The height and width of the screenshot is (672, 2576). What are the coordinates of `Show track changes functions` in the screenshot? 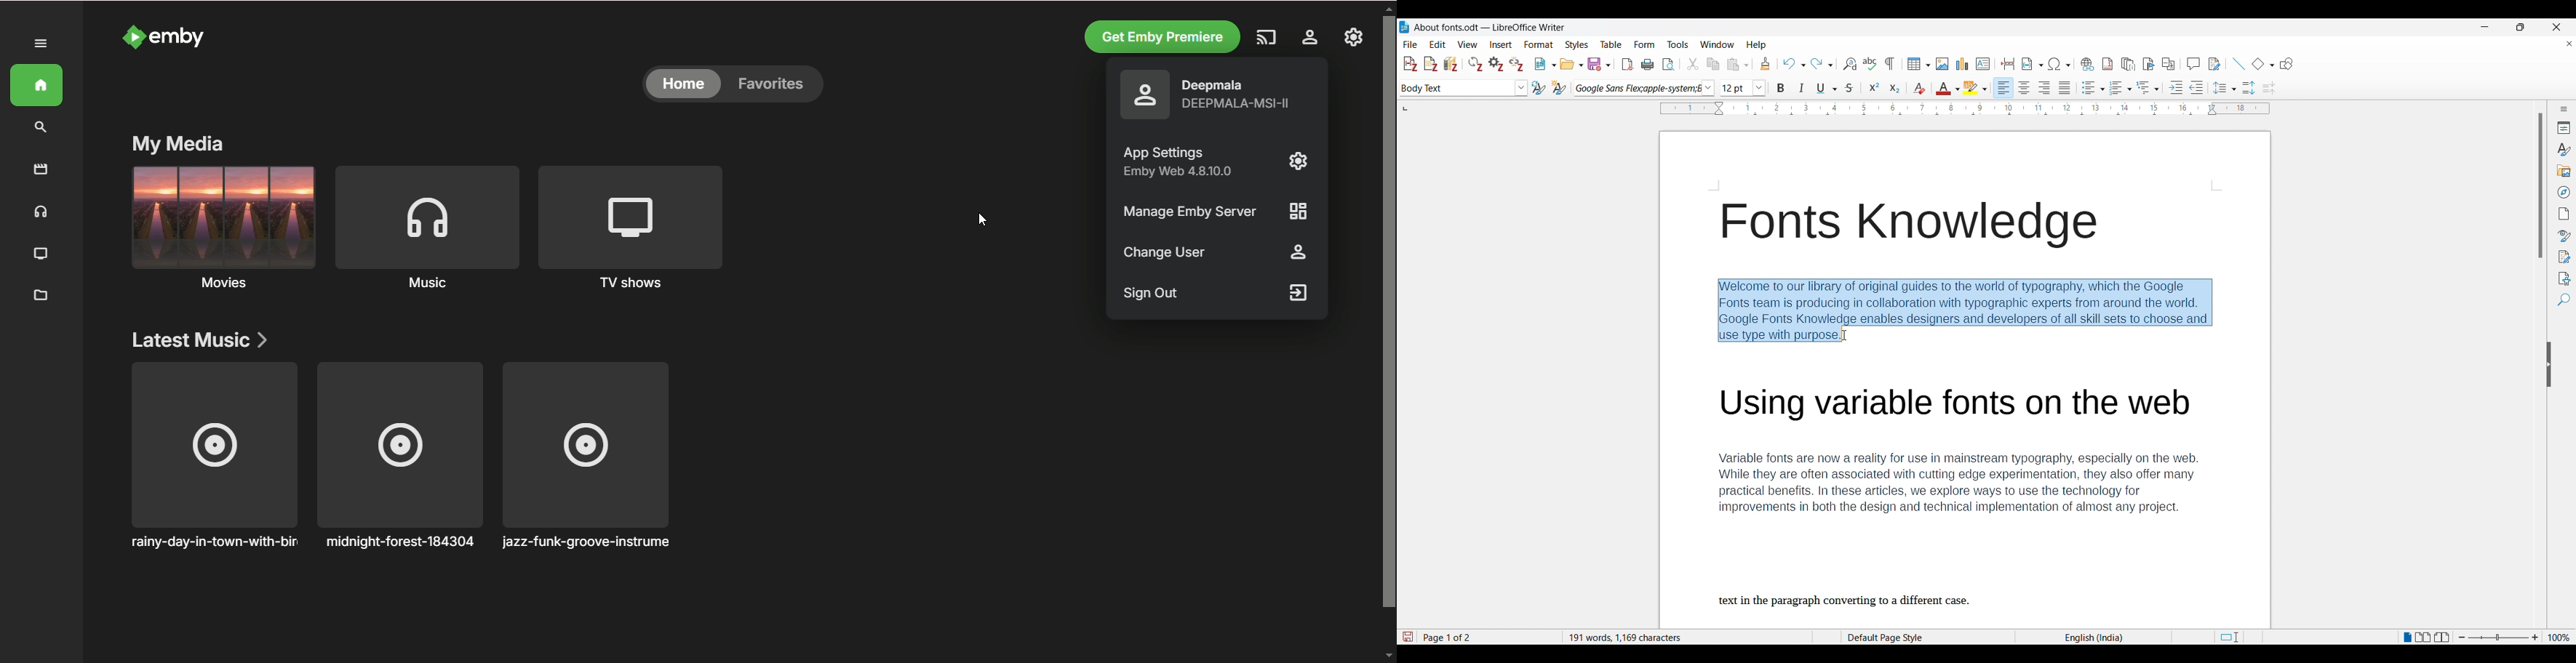 It's located at (2214, 64).